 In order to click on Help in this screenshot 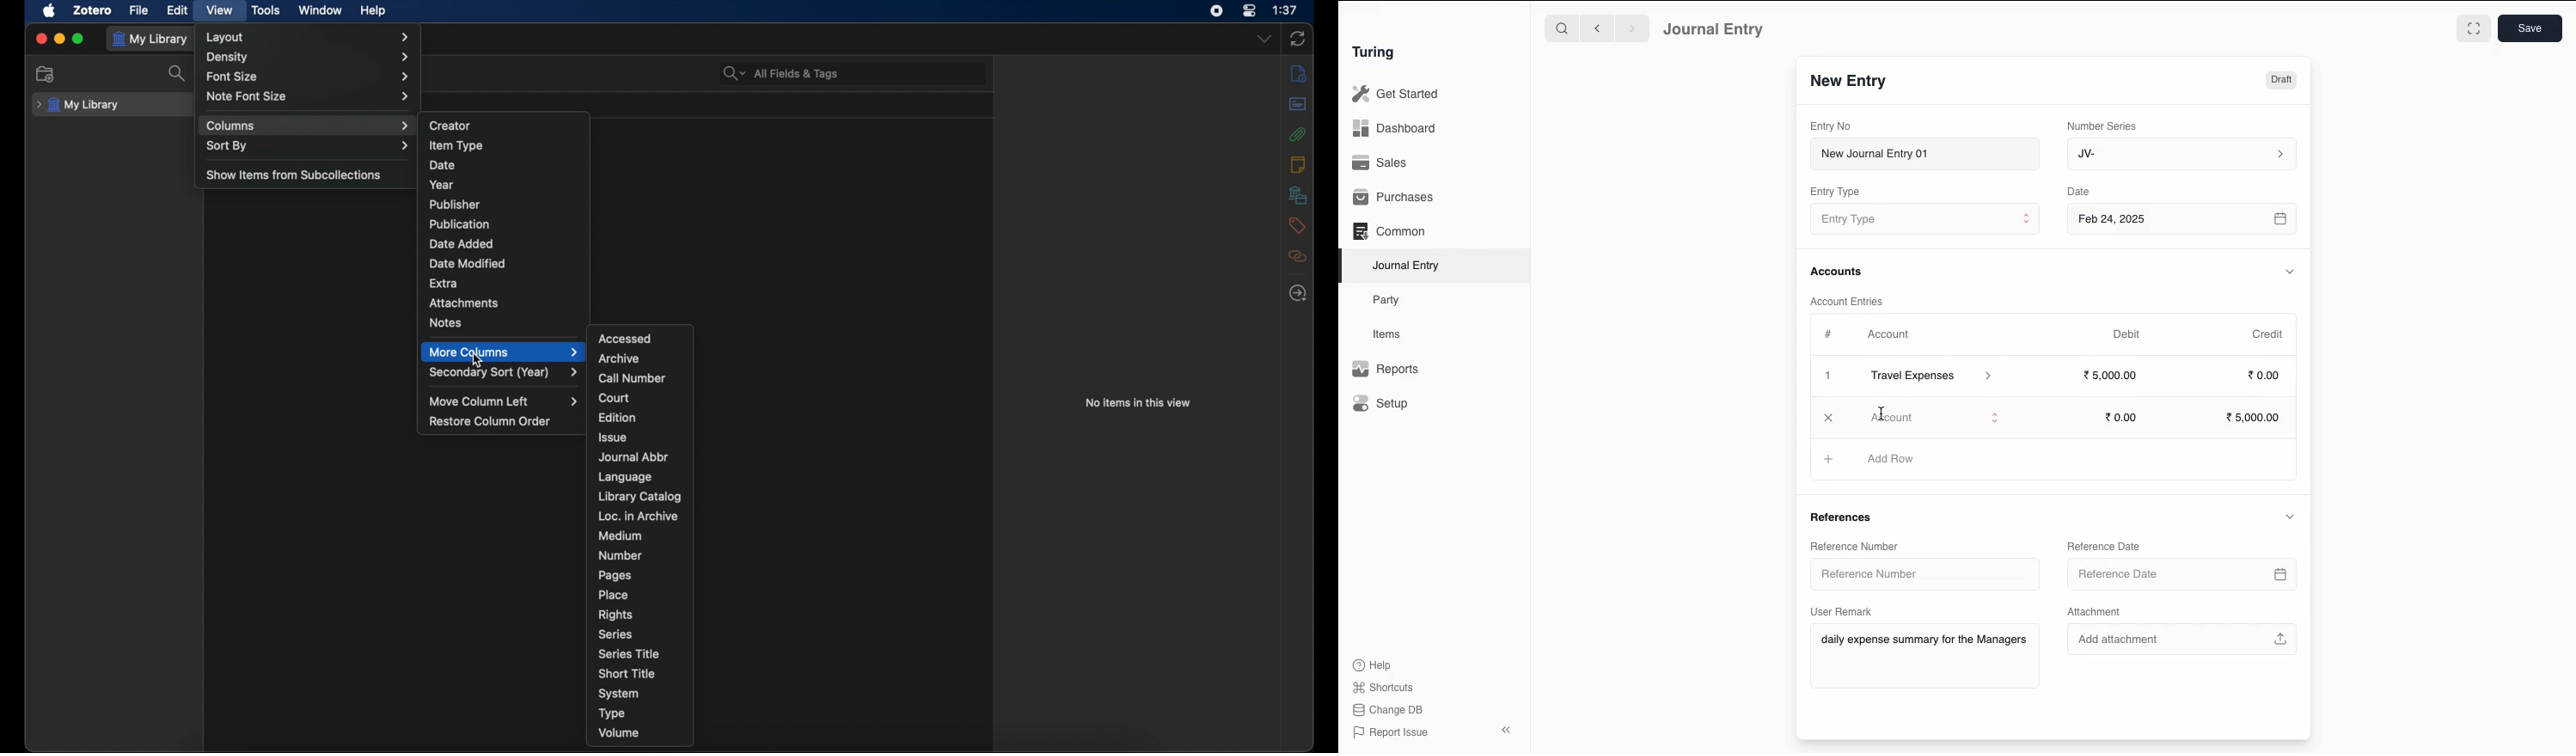, I will do `click(1373, 665)`.